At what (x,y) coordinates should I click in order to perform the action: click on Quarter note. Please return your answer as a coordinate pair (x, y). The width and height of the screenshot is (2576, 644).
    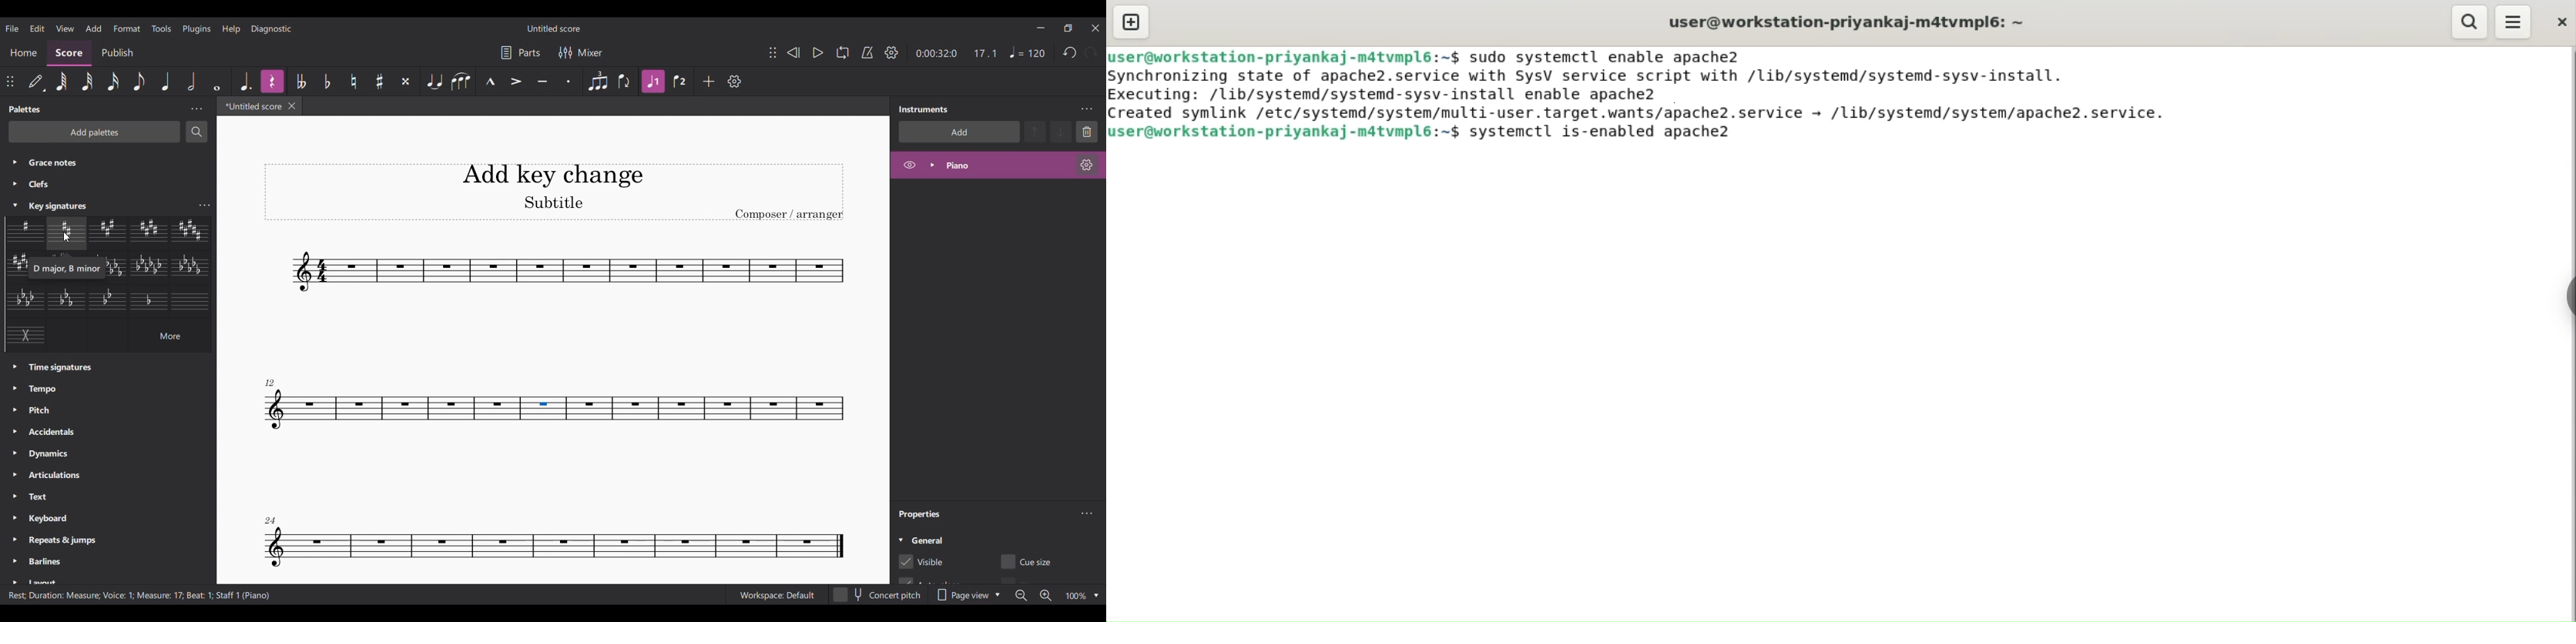
    Looking at the image, I should click on (167, 81).